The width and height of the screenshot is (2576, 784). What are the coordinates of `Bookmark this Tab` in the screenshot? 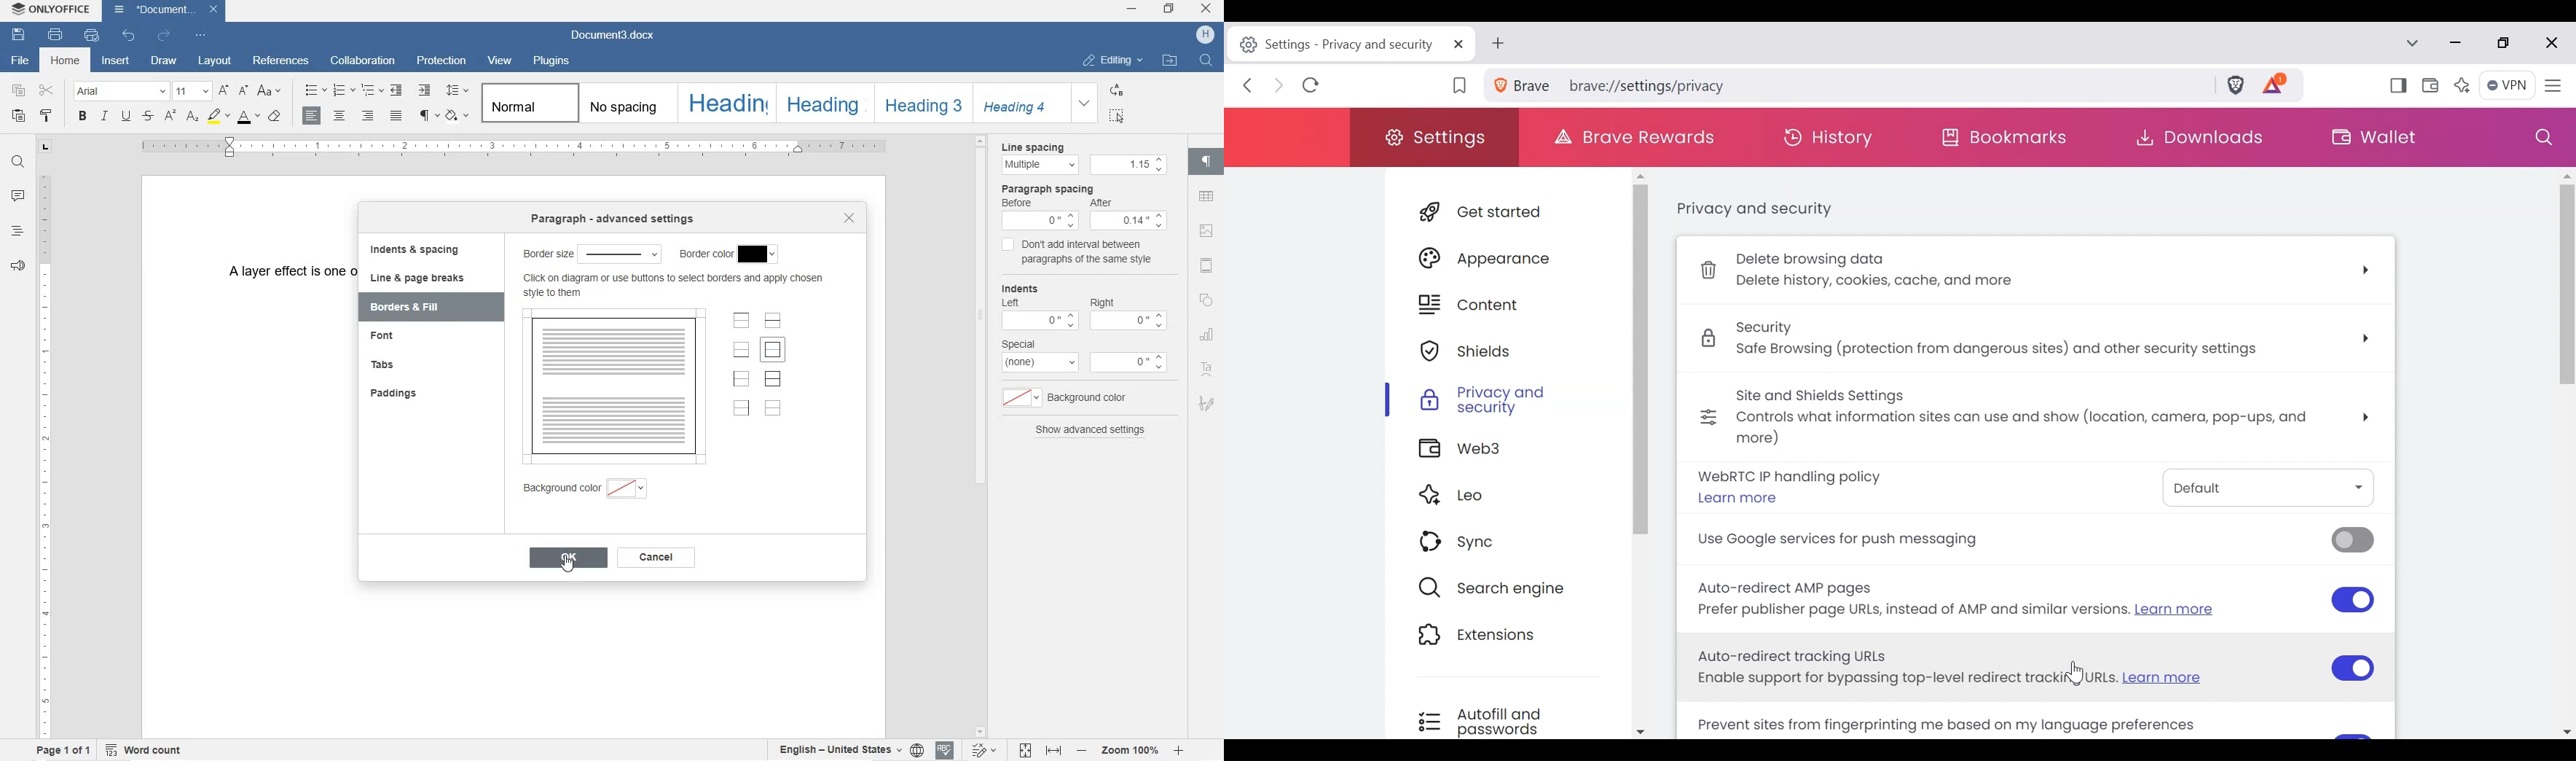 It's located at (1461, 85).